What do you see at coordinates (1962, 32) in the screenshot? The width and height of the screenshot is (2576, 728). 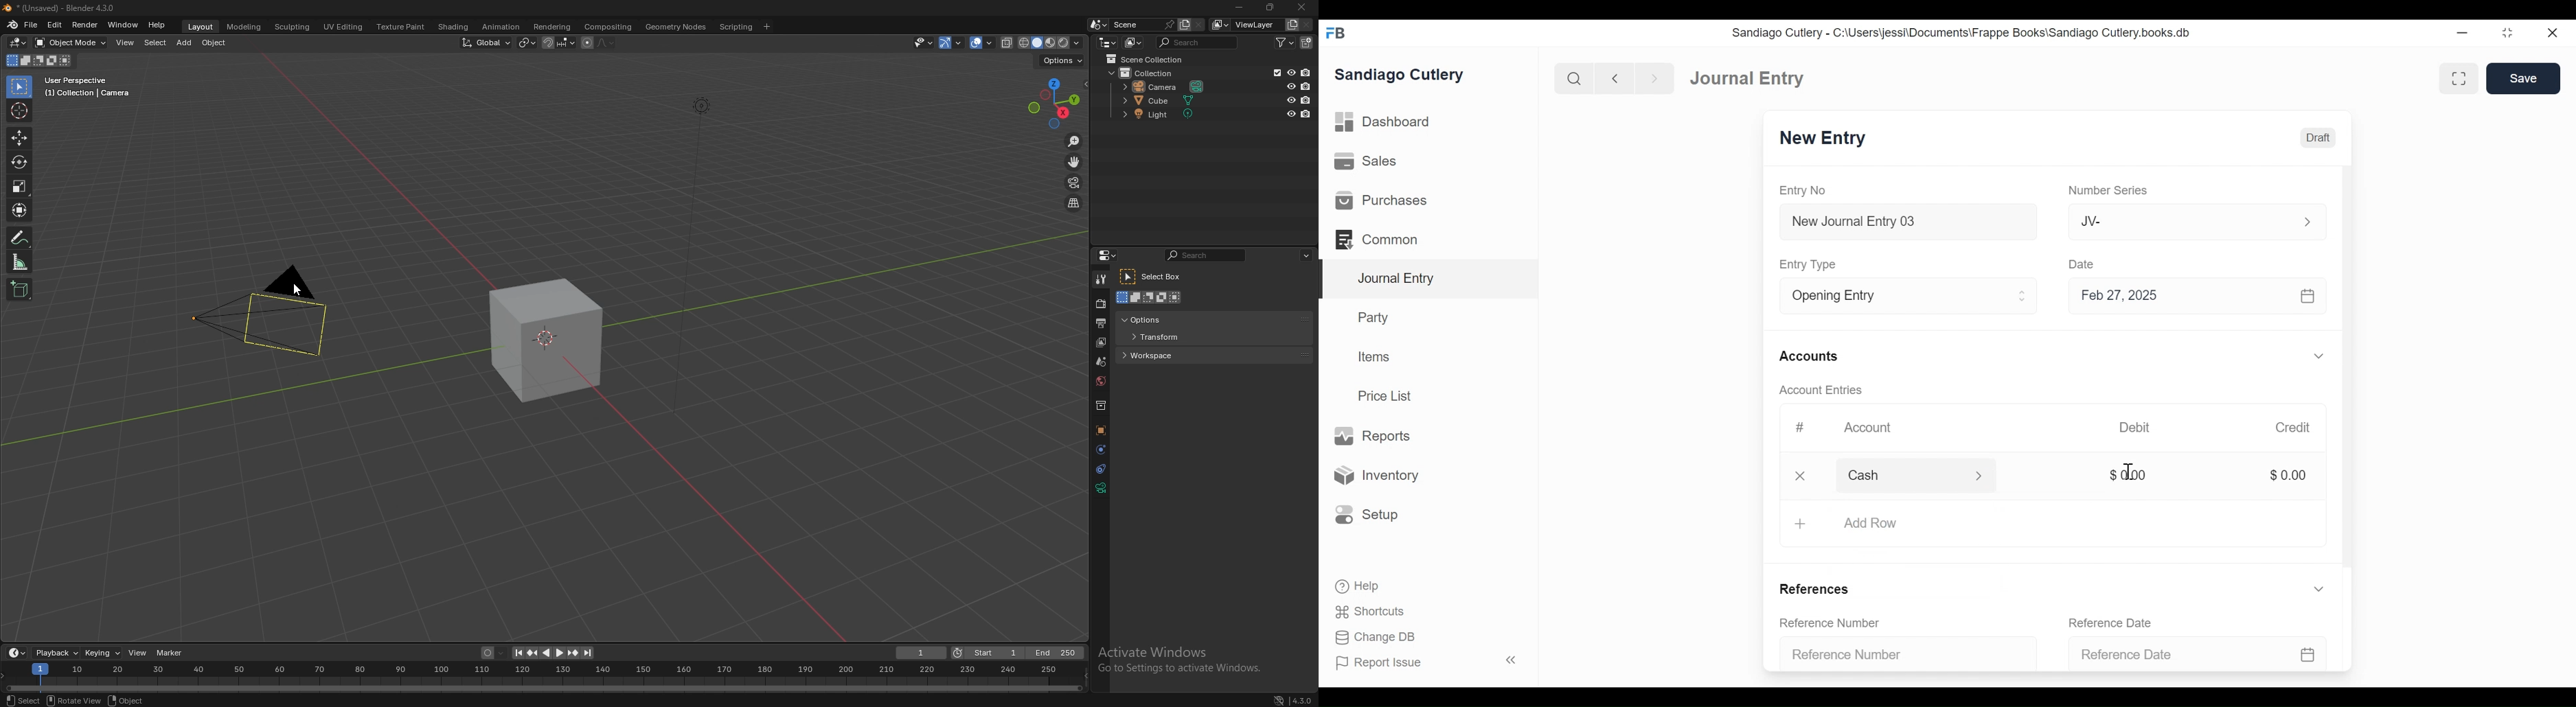 I see `Sandiago Cutlery - C:\Users\jessi\Documents\Frappe Books\Sandiago Cutlery.books.db` at bounding box center [1962, 32].